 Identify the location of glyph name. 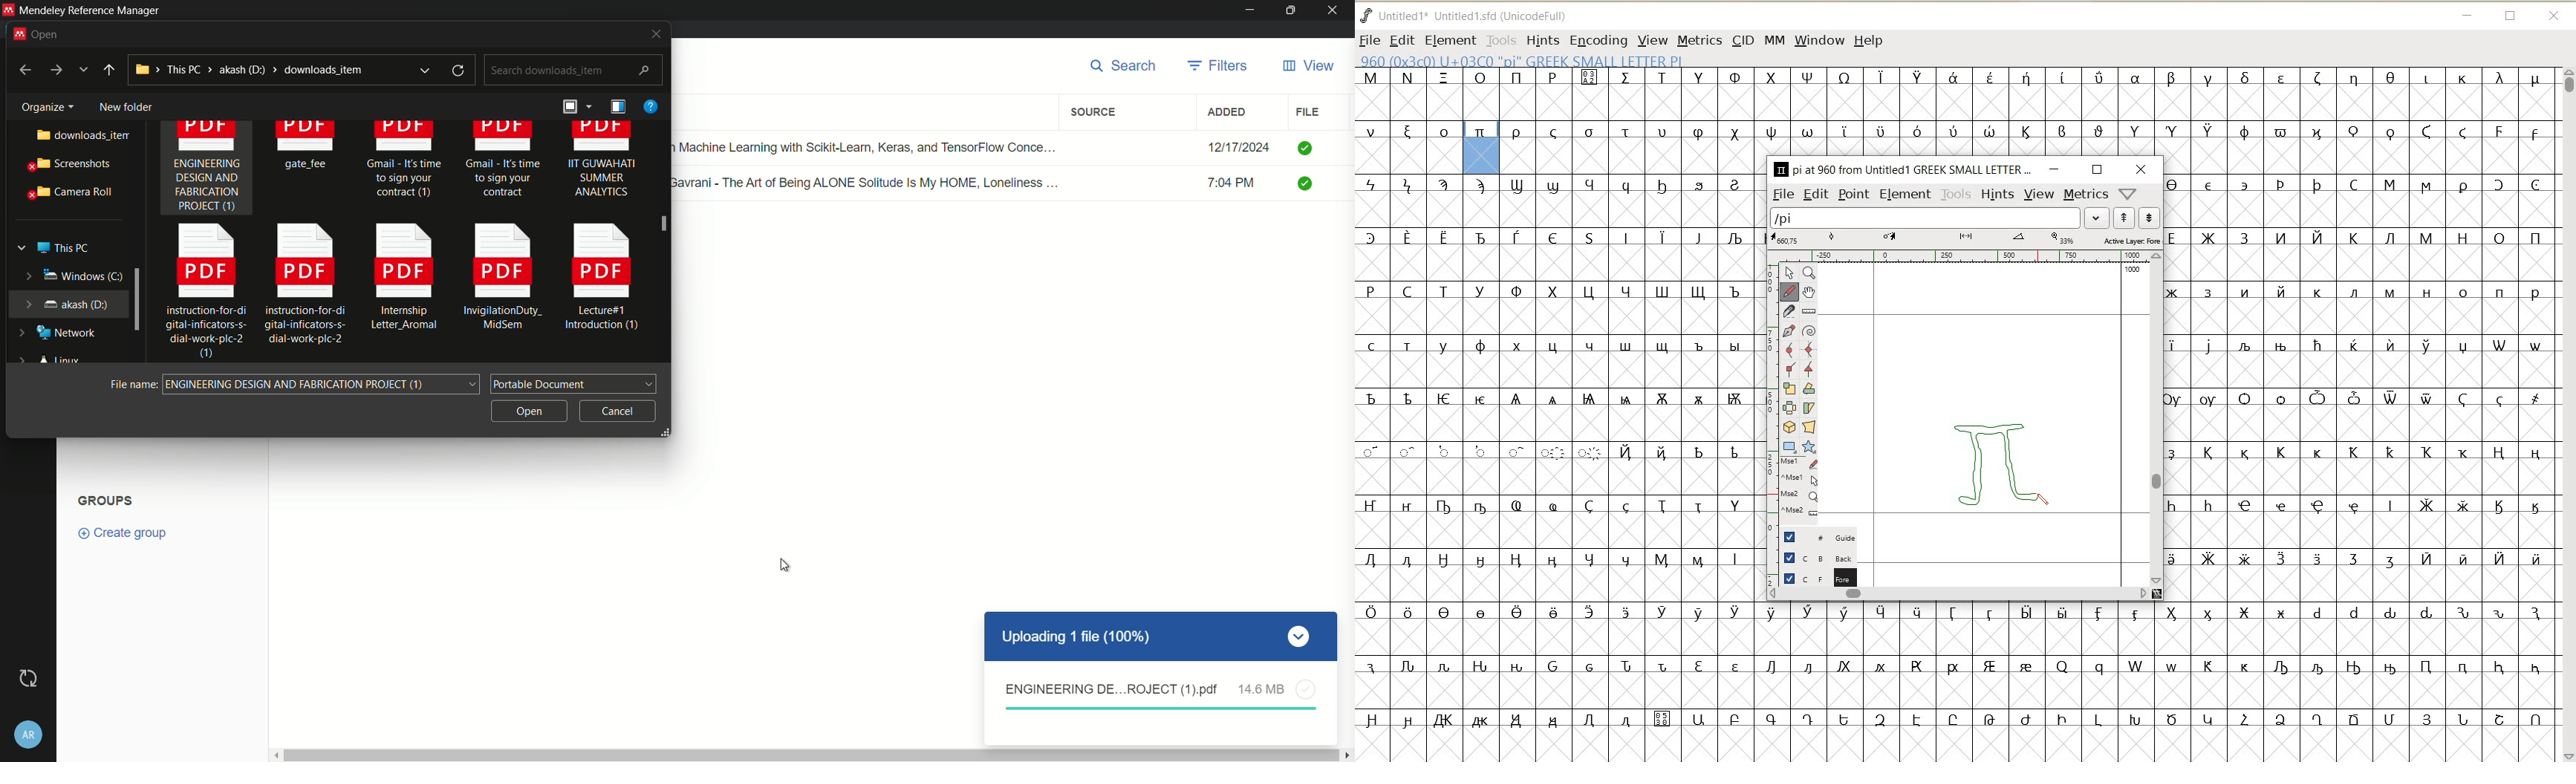
(1902, 168).